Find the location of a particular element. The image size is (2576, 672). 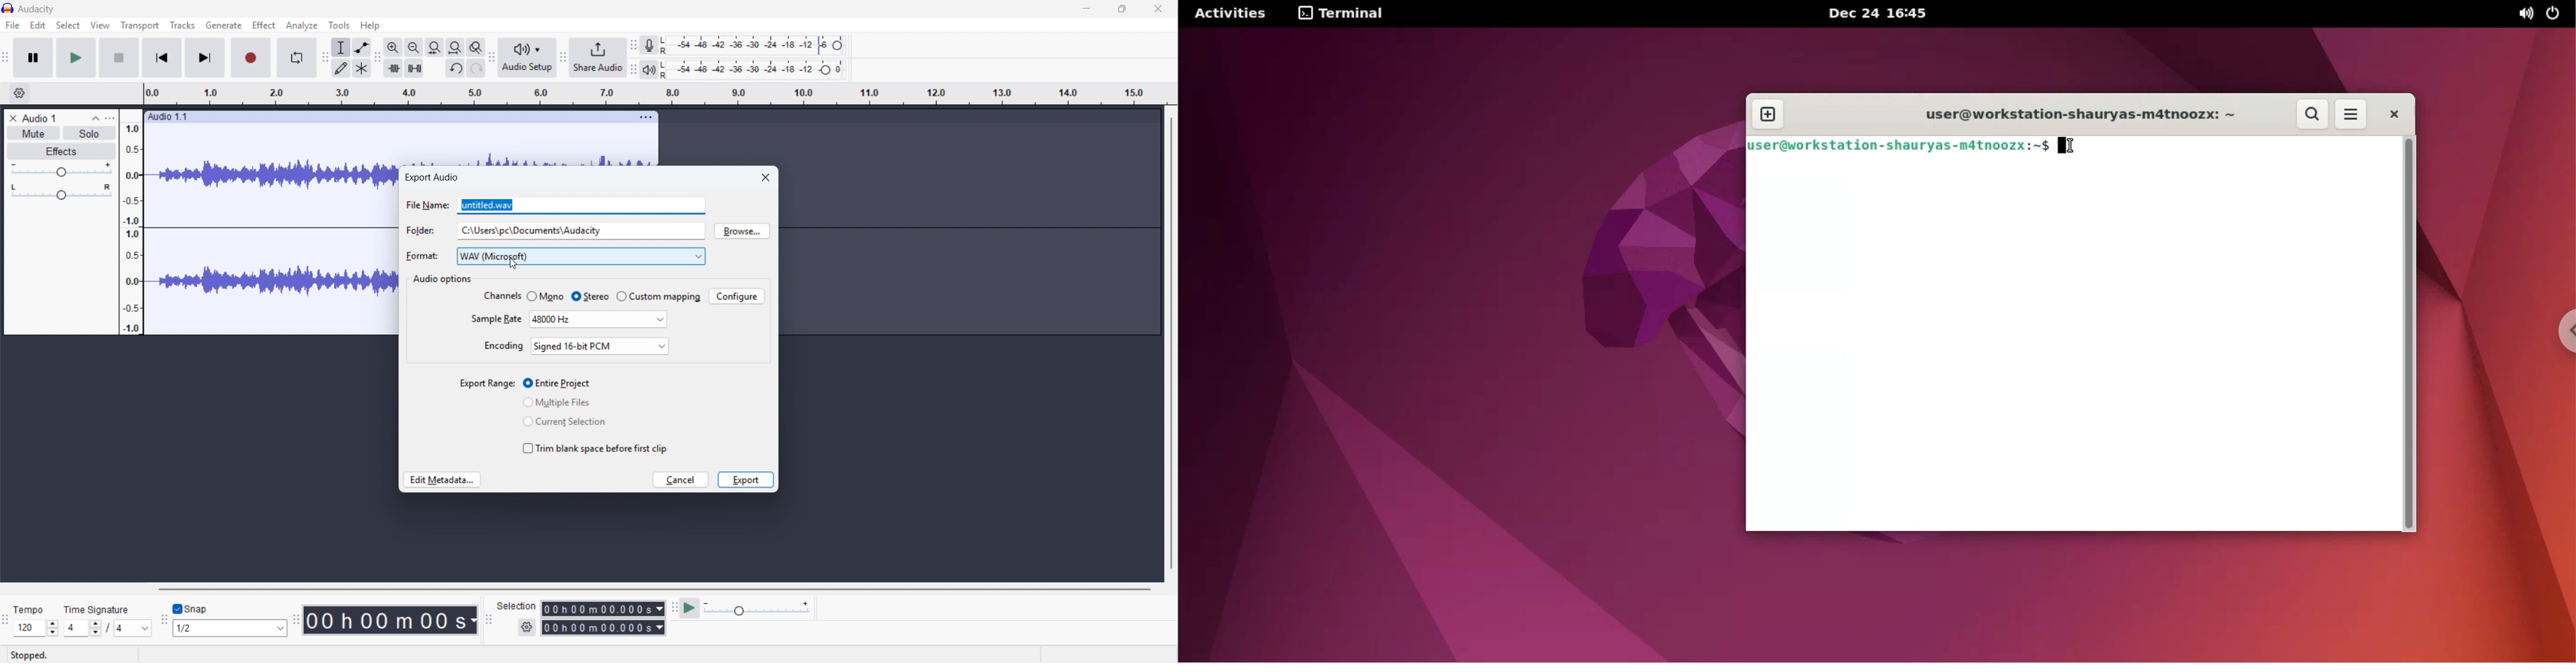

Set snapping  is located at coordinates (230, 628).